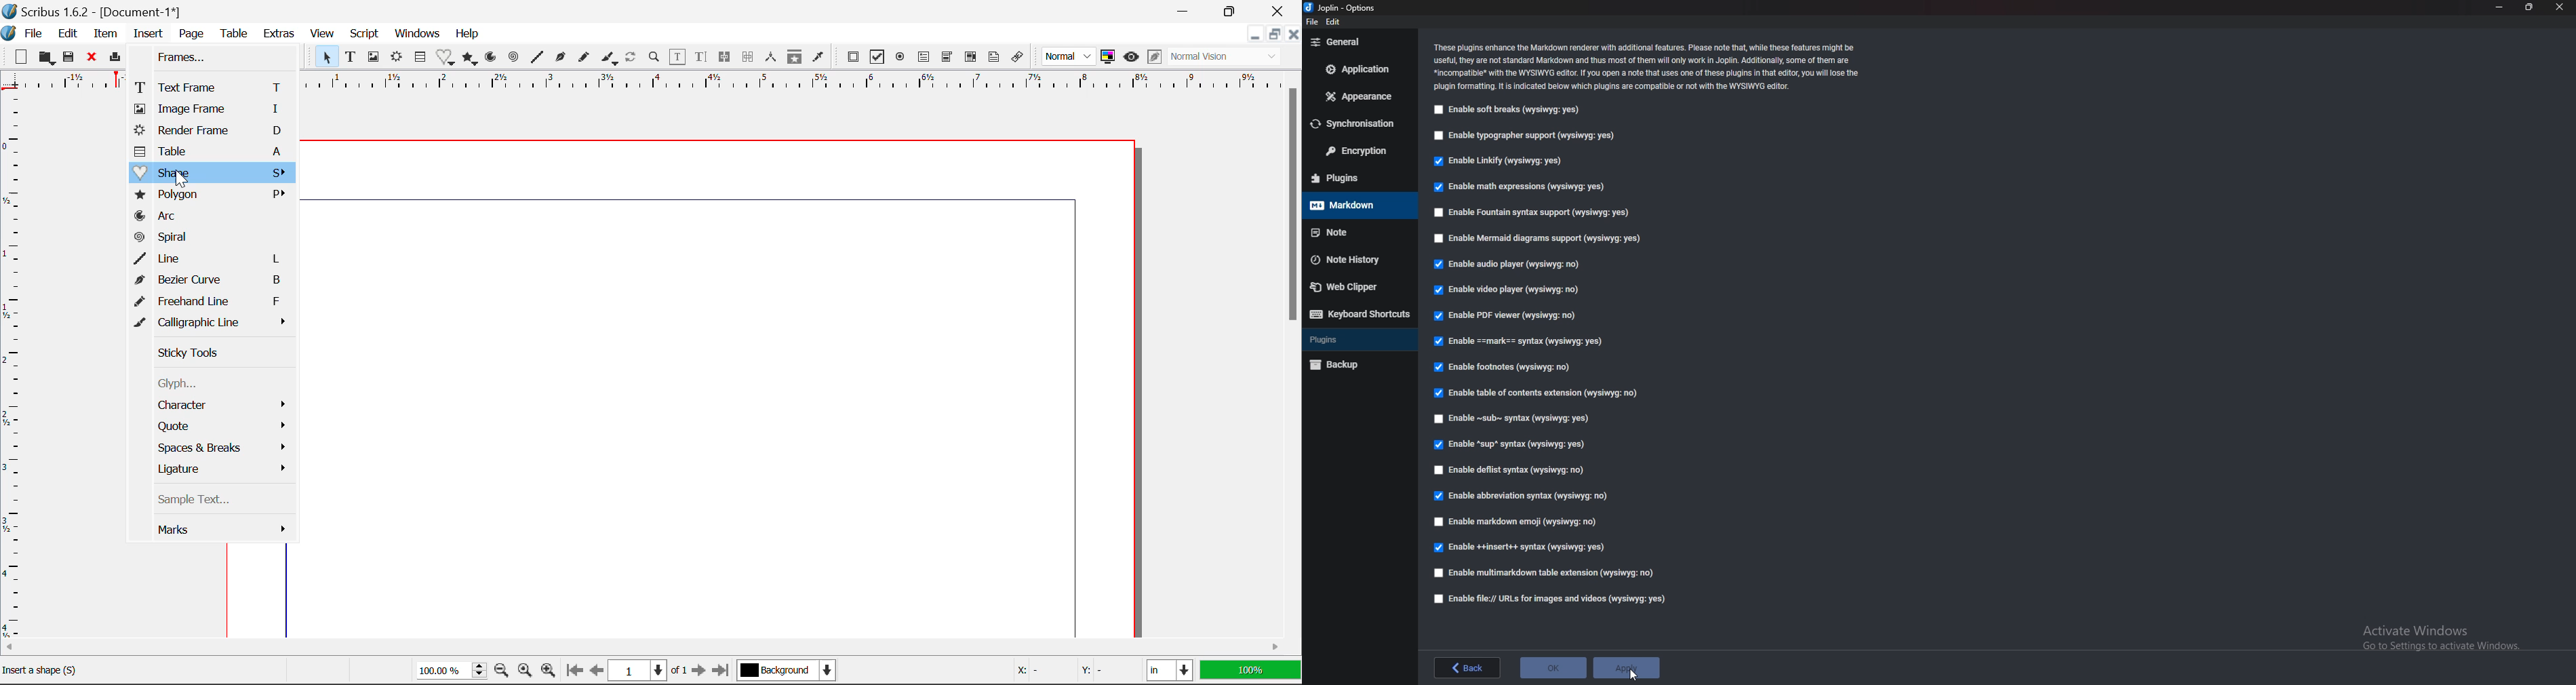  What do you see at coordinates (924, 59) in the screenshot?
I see `Pdf Text Field` at bounding box center [924, 59].